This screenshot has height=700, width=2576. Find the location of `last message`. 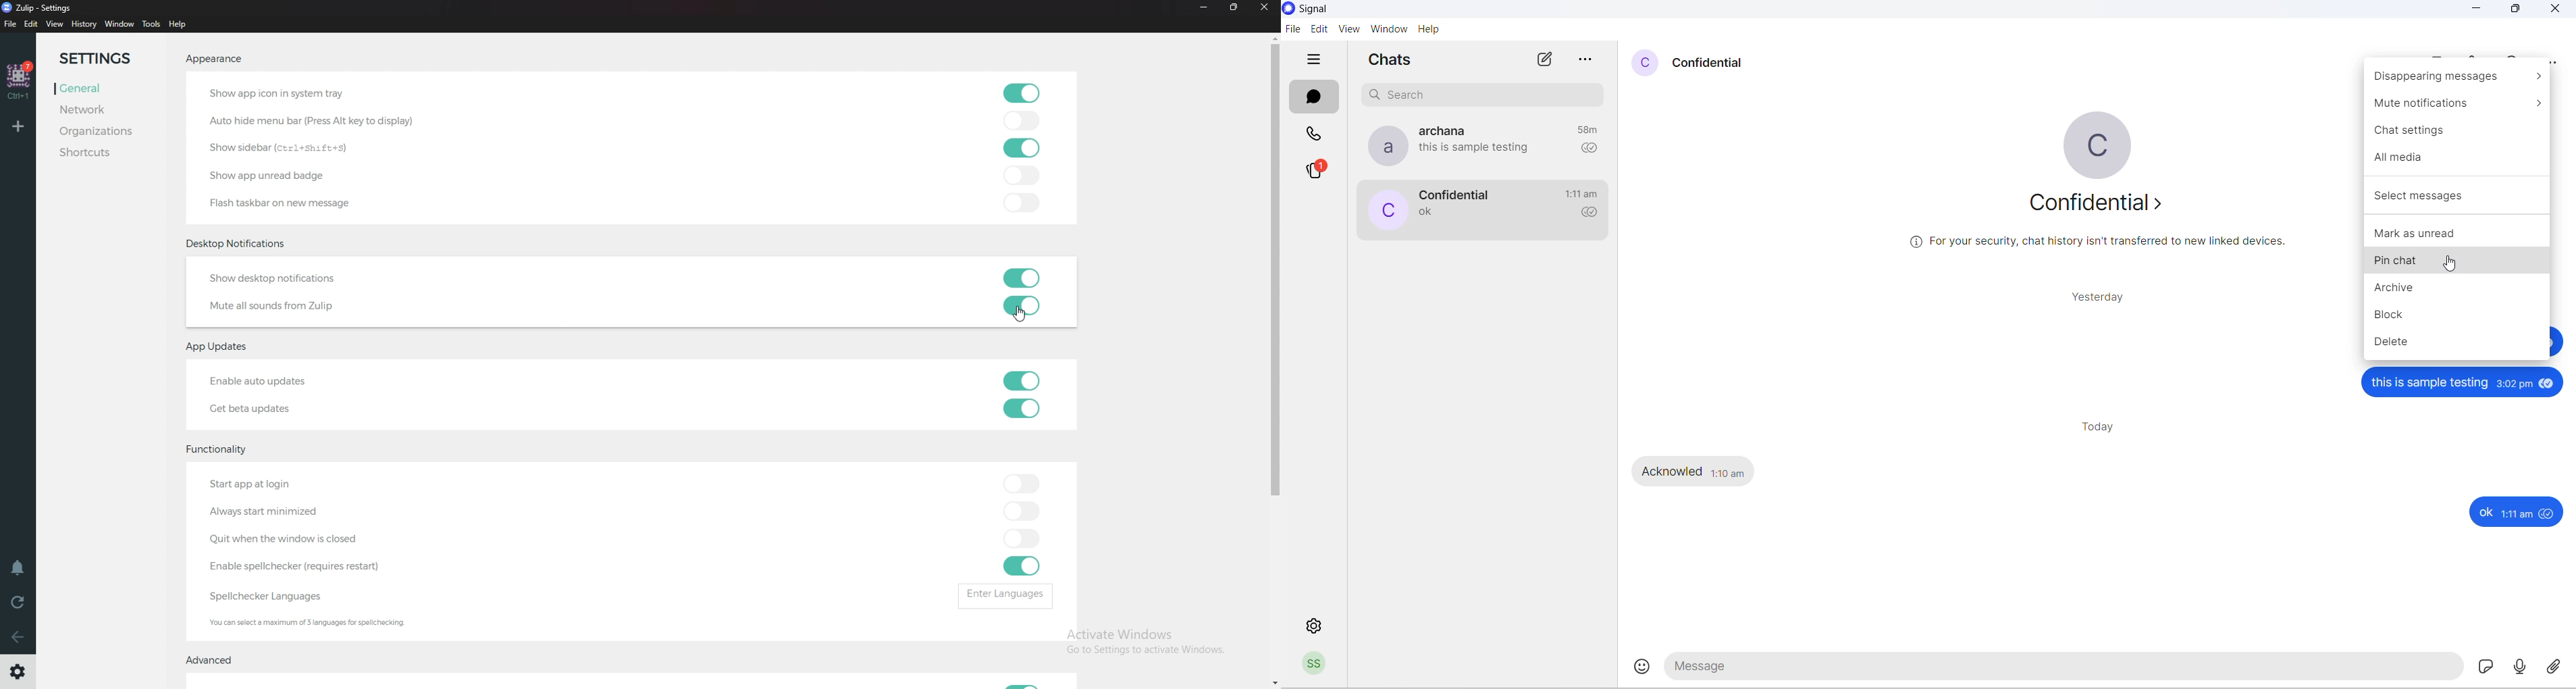

last message is located at coordinates (1427, 213).